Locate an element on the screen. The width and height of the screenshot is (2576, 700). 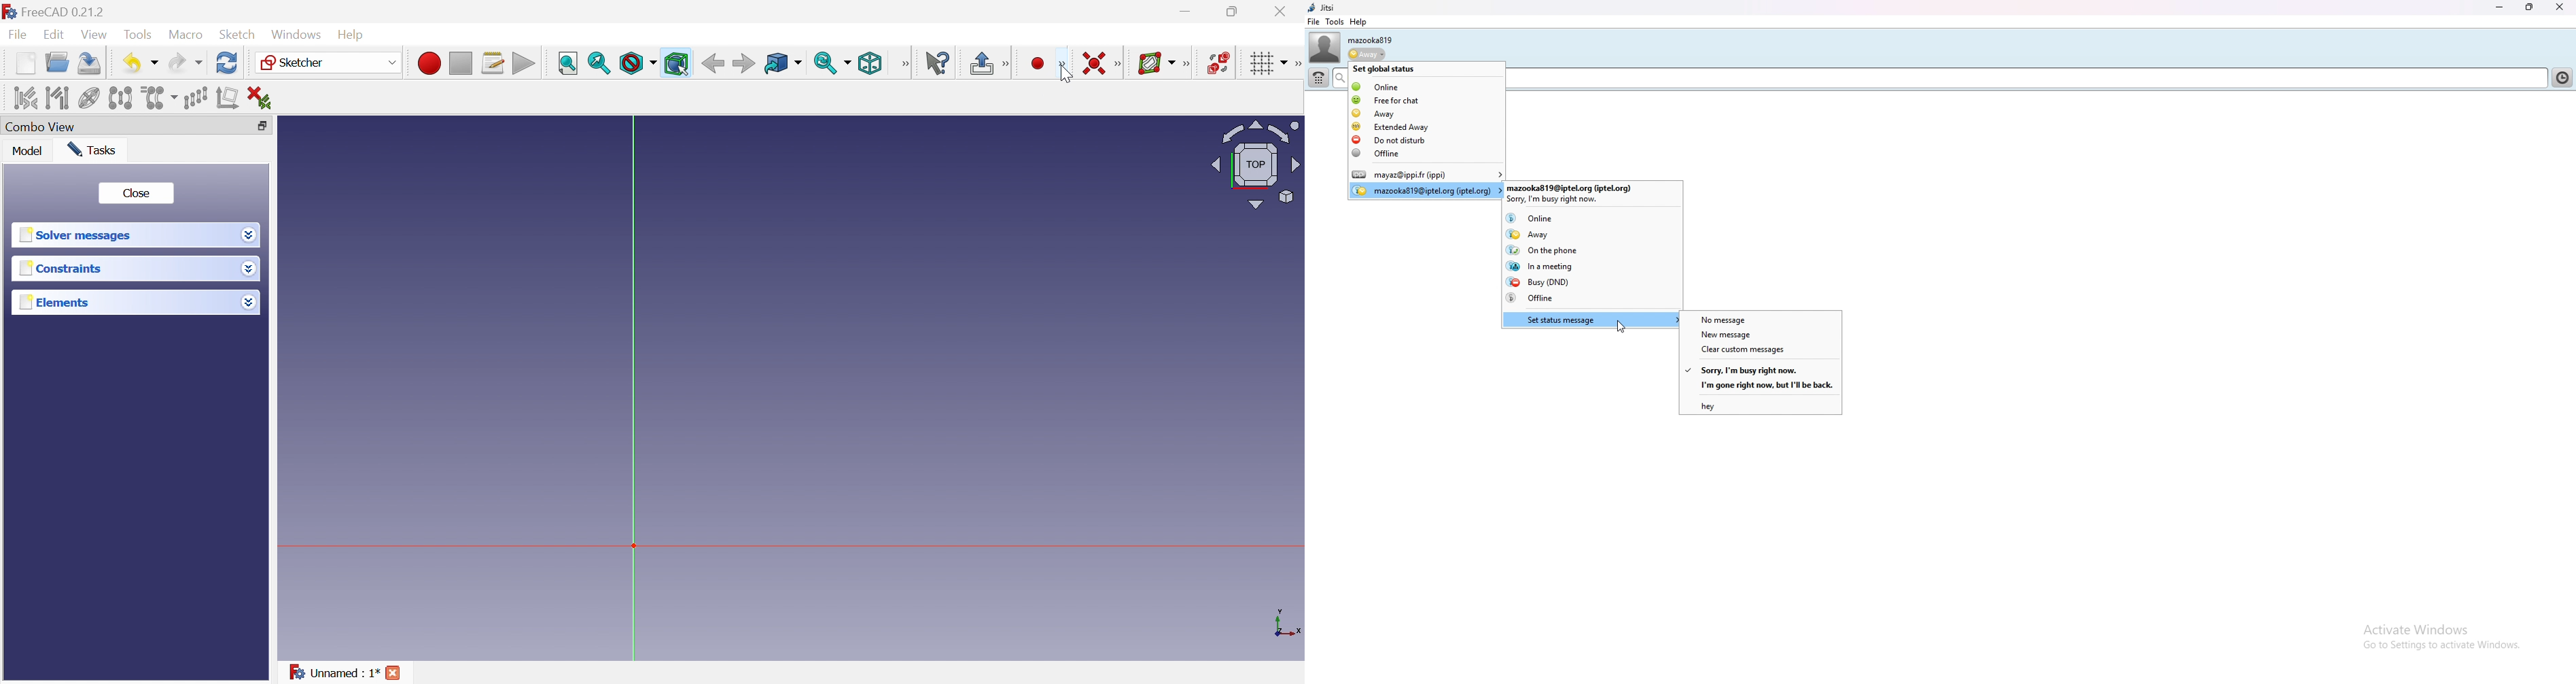
cursor is located at coordinates (1620, 327).